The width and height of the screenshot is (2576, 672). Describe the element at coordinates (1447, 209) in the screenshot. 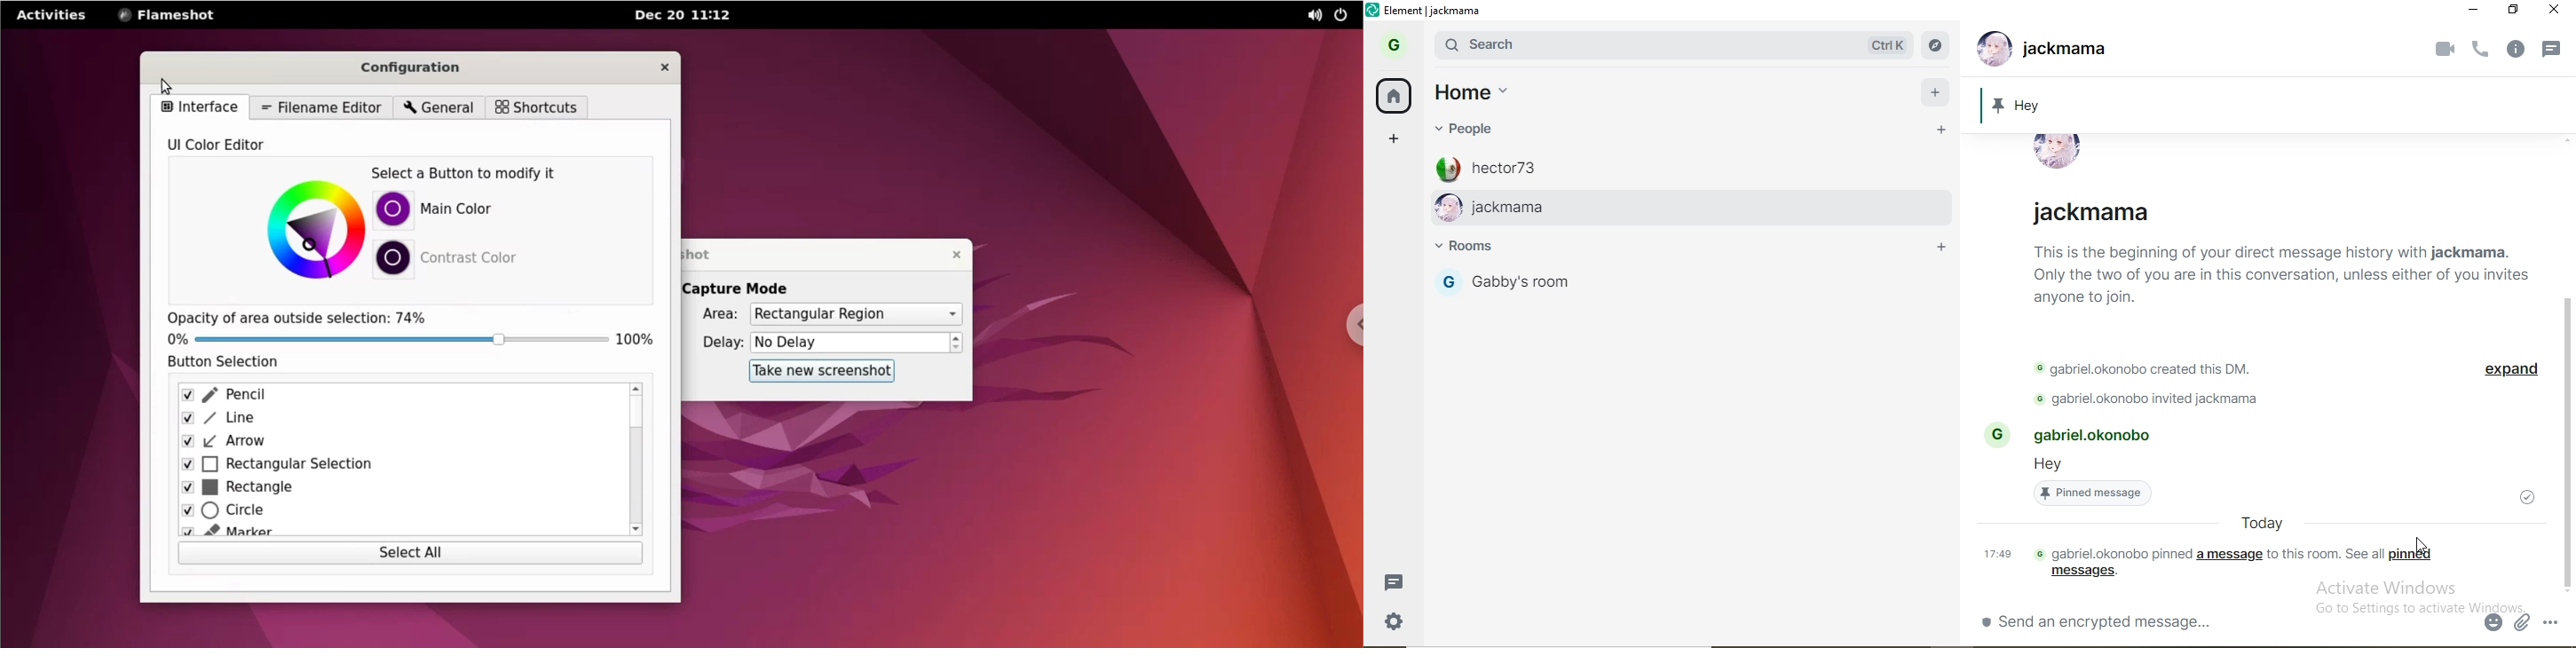

I see `profile image` at that location.